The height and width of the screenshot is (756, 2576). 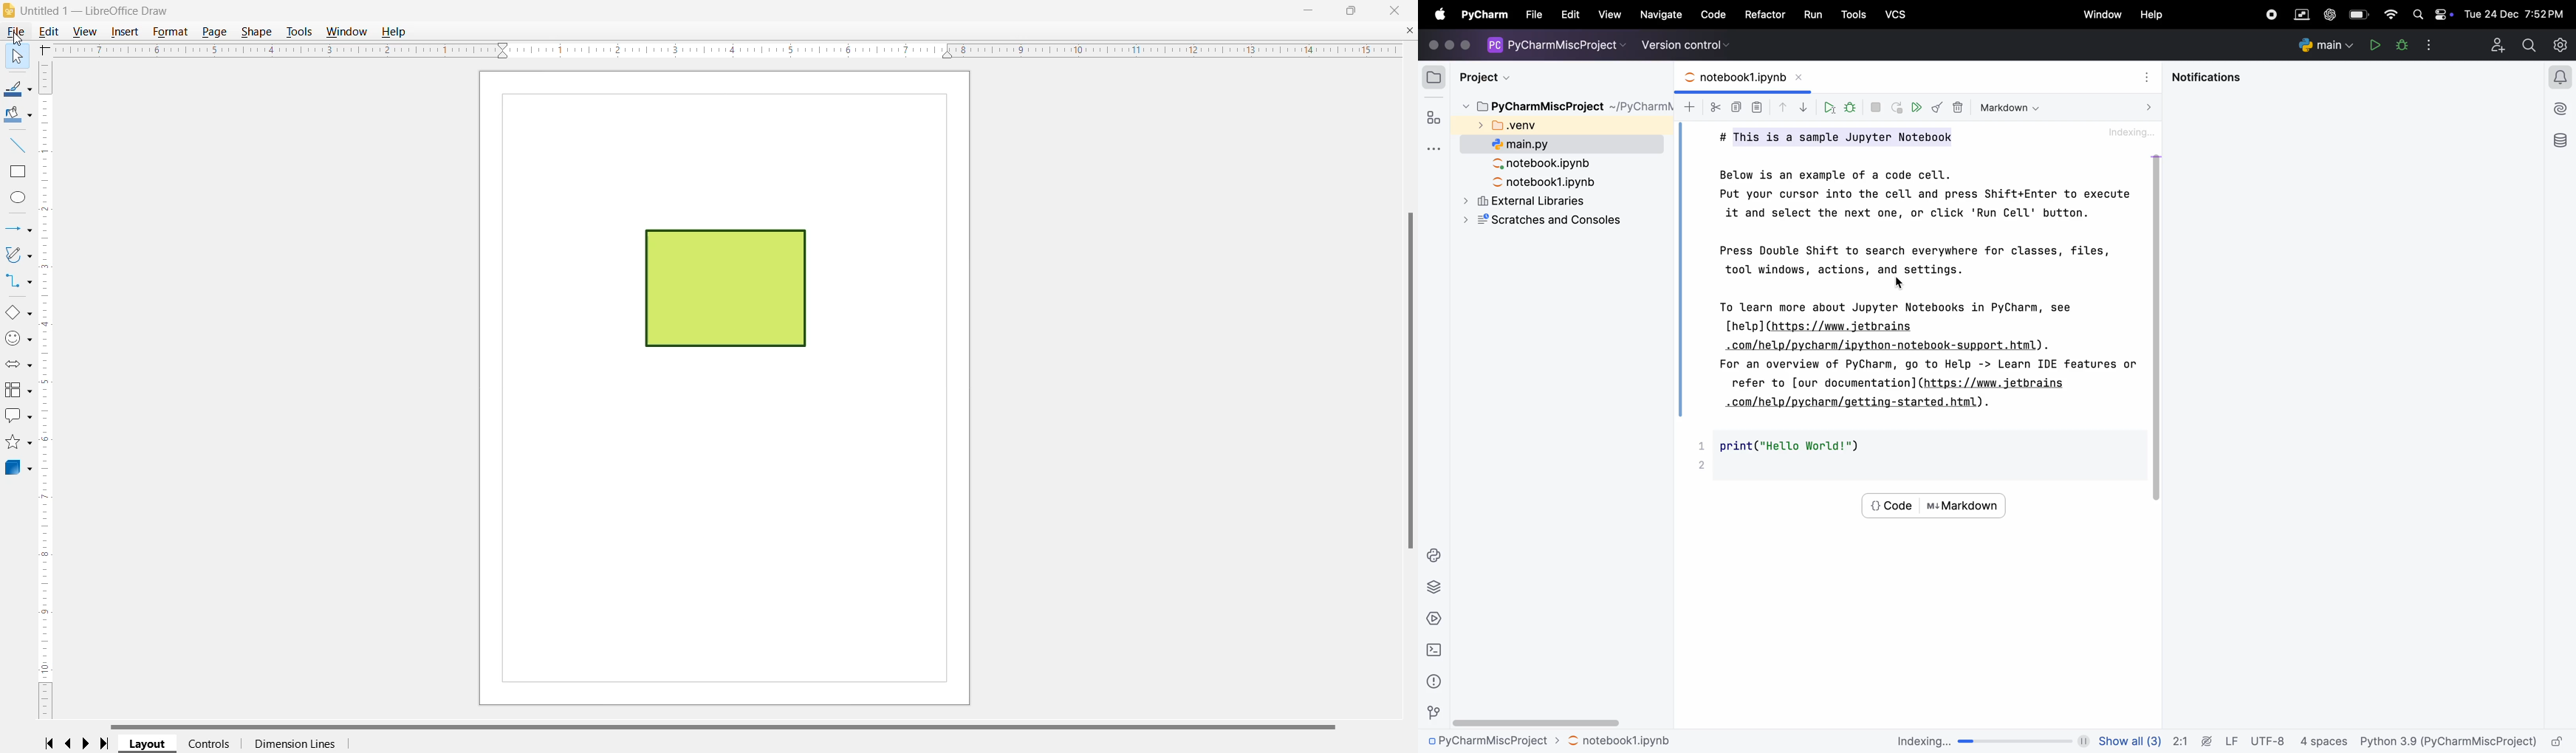 What do you see at coordinates (1691, 107) in the screenshot?
I see `add` at bounding box center [1691, 107].